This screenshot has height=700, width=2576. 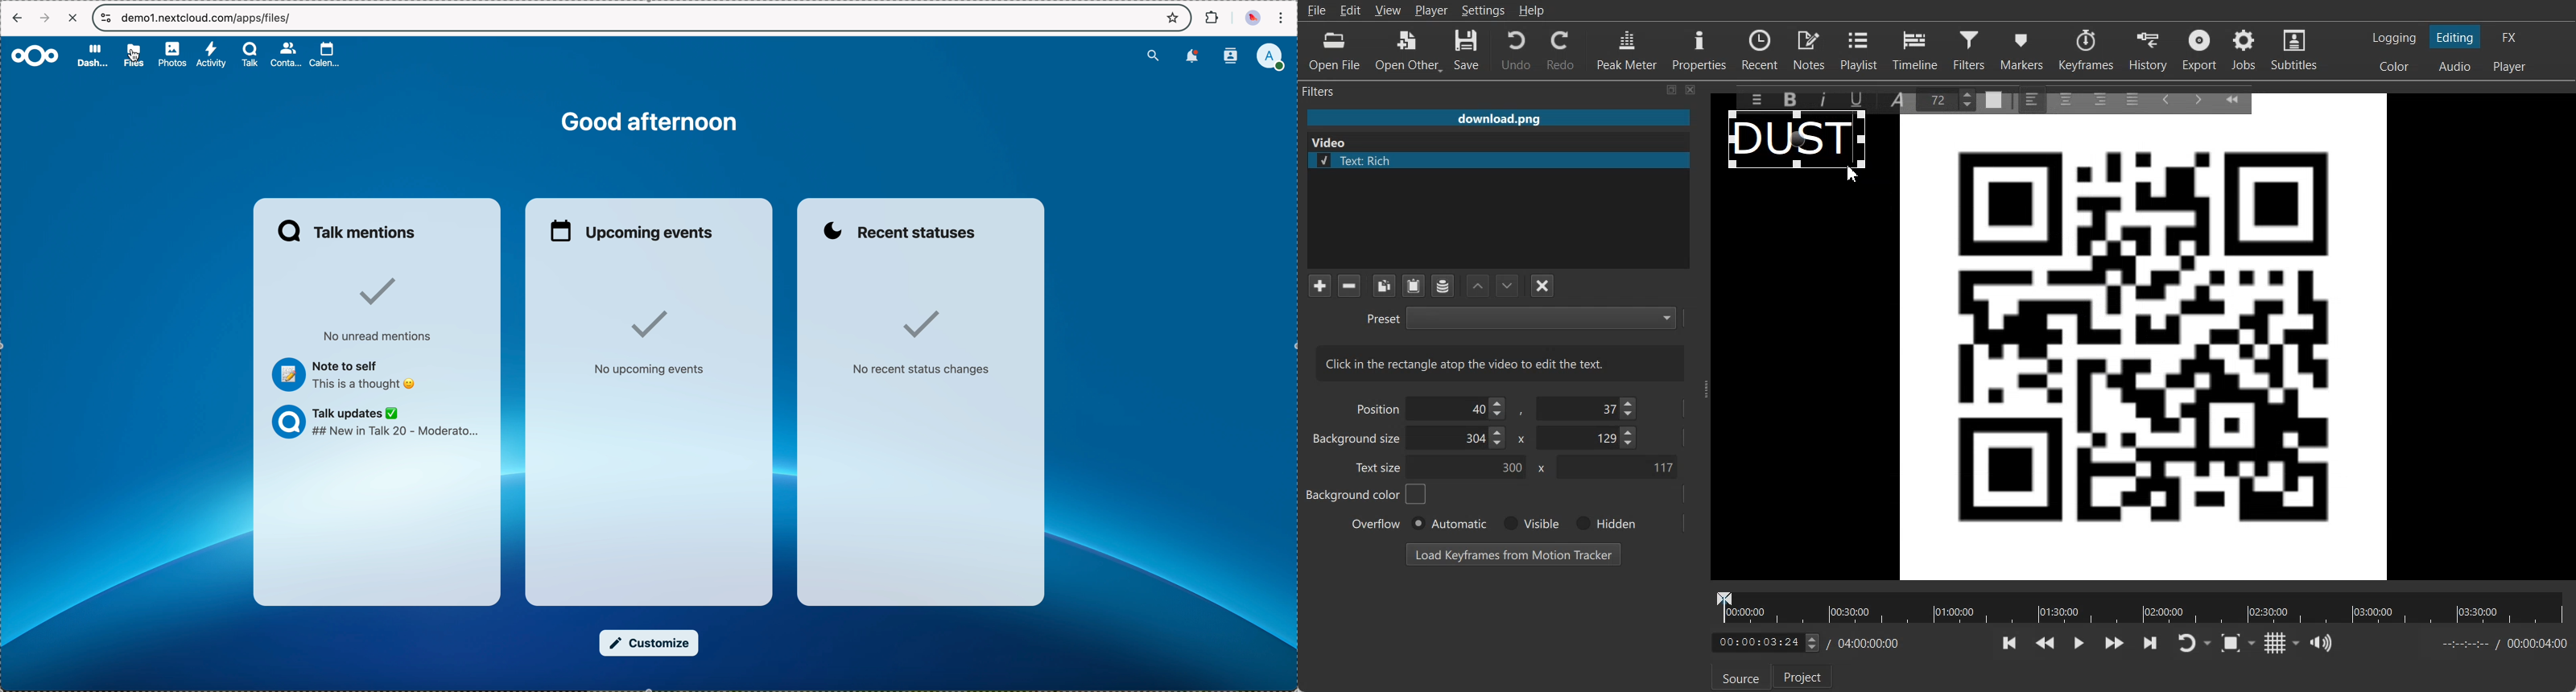 What do you see at coordinates (1384, 286) in the screenshot?
I see `Copy checked filters` at bounding box center [1384, 286].